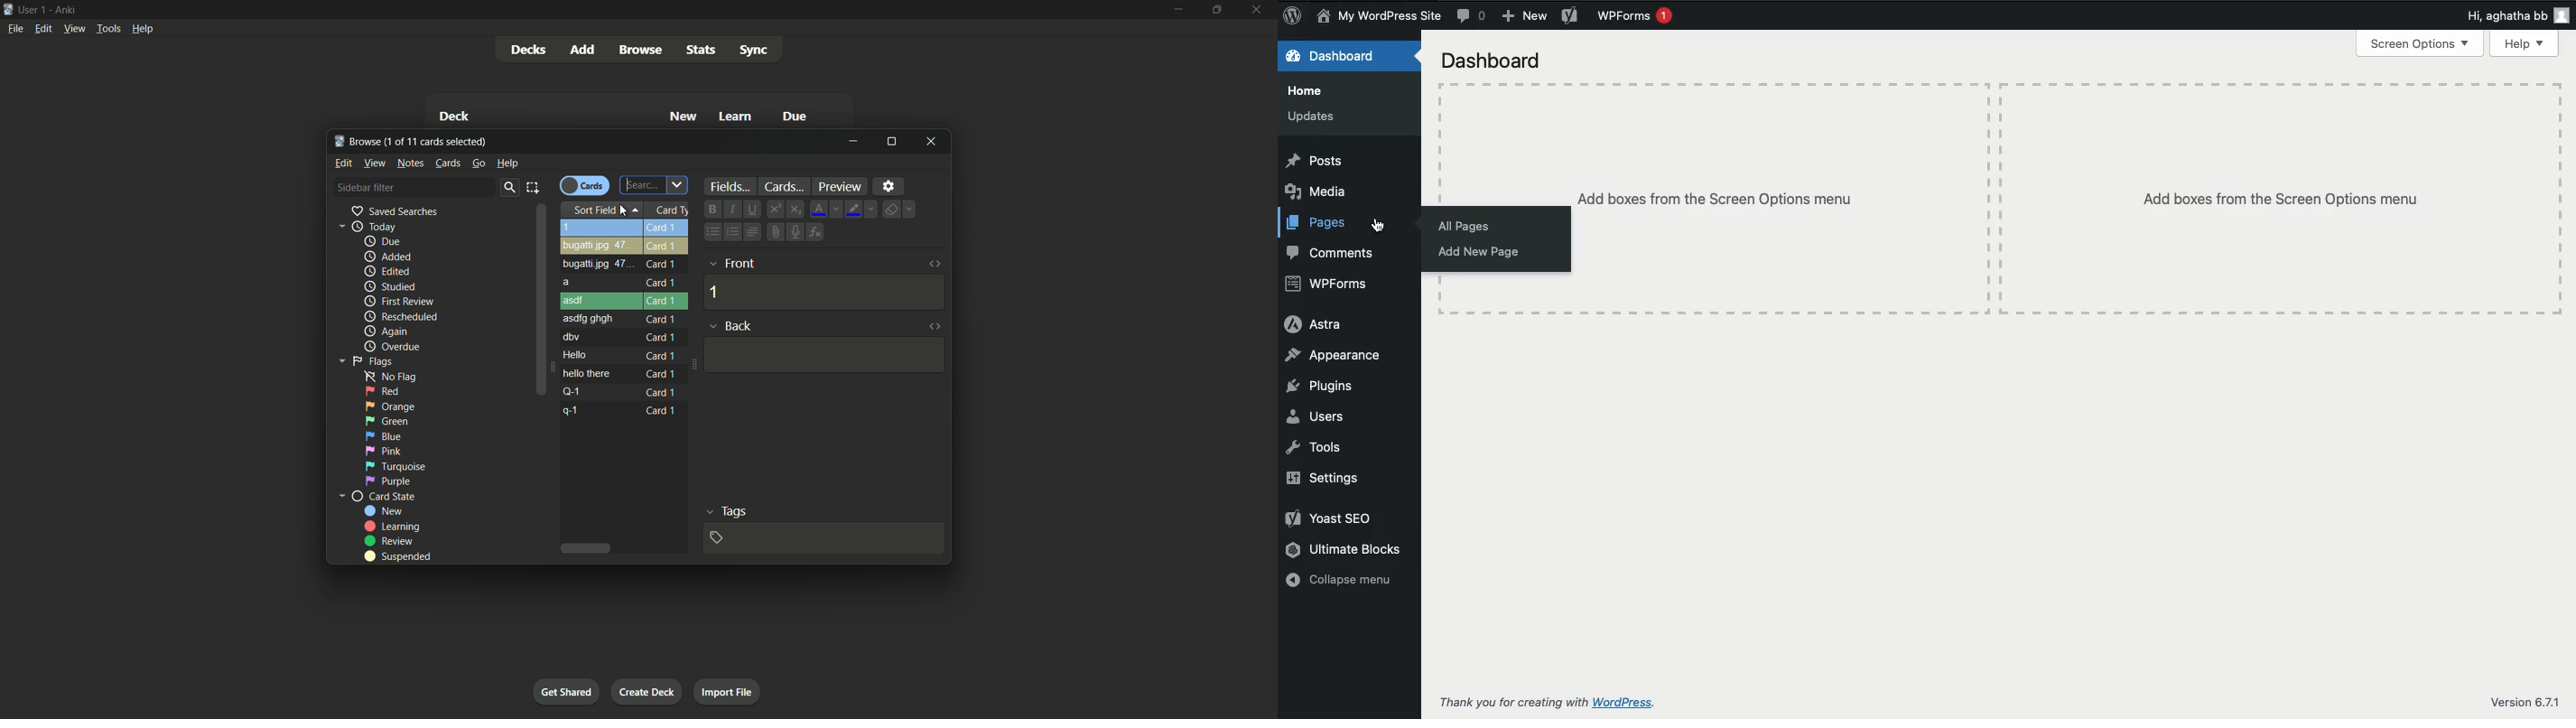  What do you see at coordinates (712, 208) in the screenshot?
I see `bold` at bounding box center [712, 208].